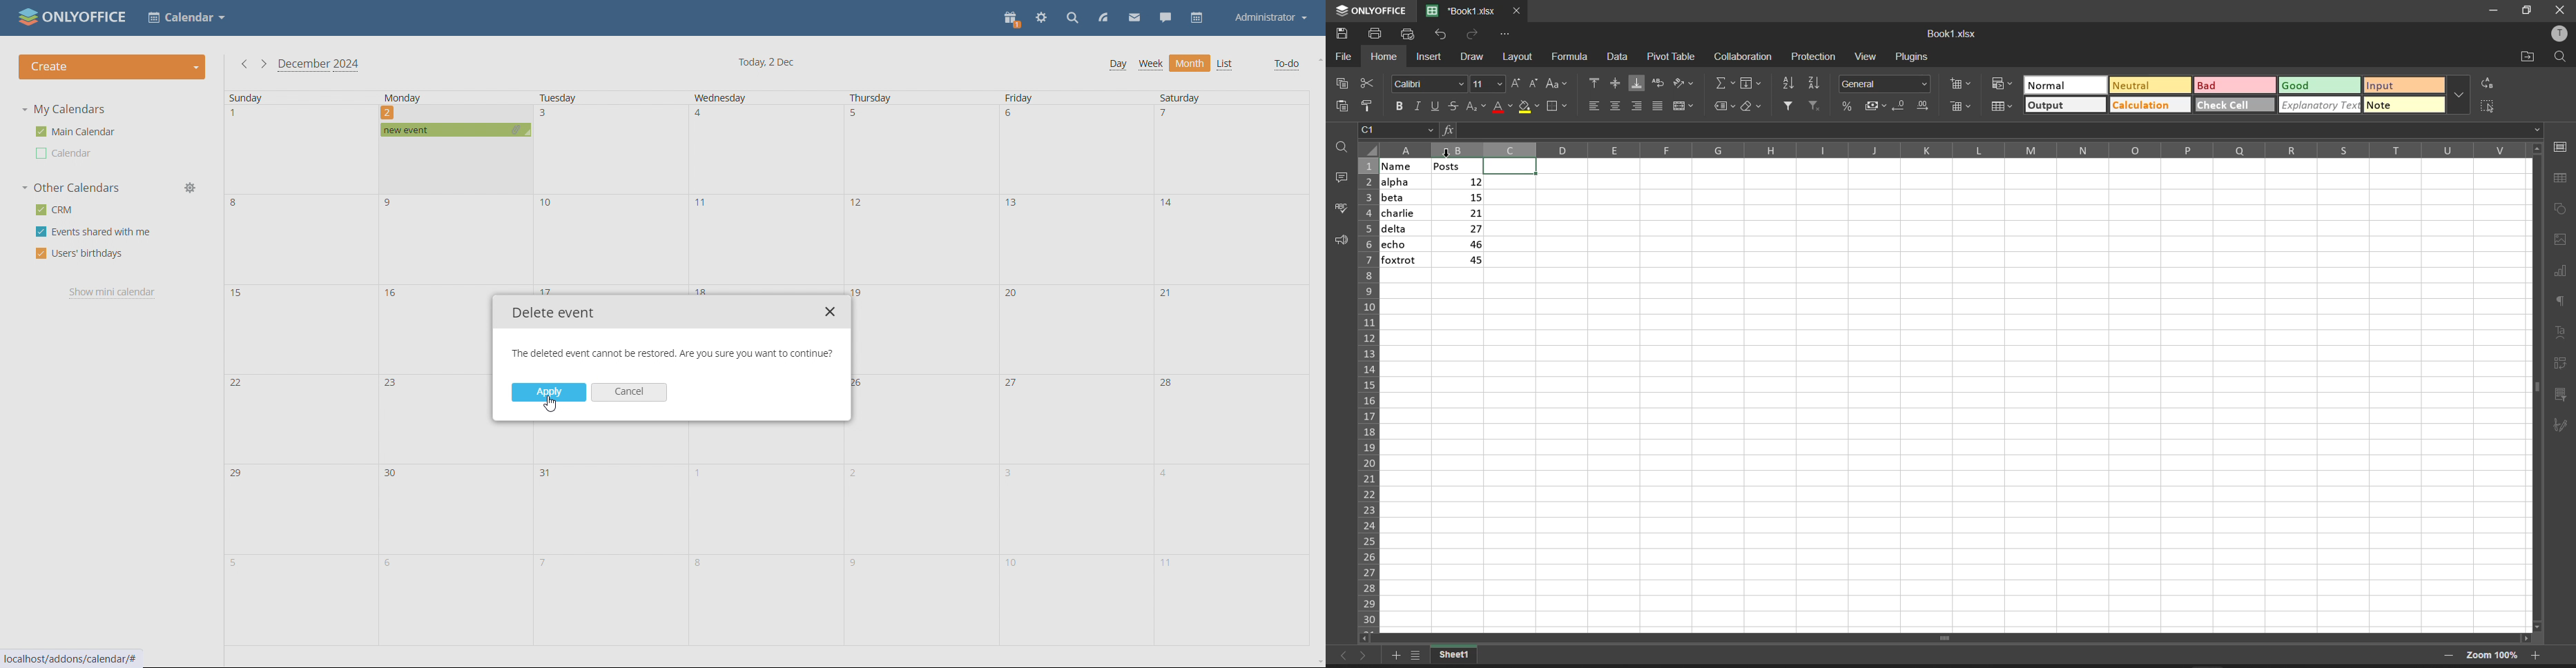 The image size is (2576, 672). What do you see at coordinates (2458, 90) in the screenshot?
I see `additional quick setting` at bounding box center [2458, 90].